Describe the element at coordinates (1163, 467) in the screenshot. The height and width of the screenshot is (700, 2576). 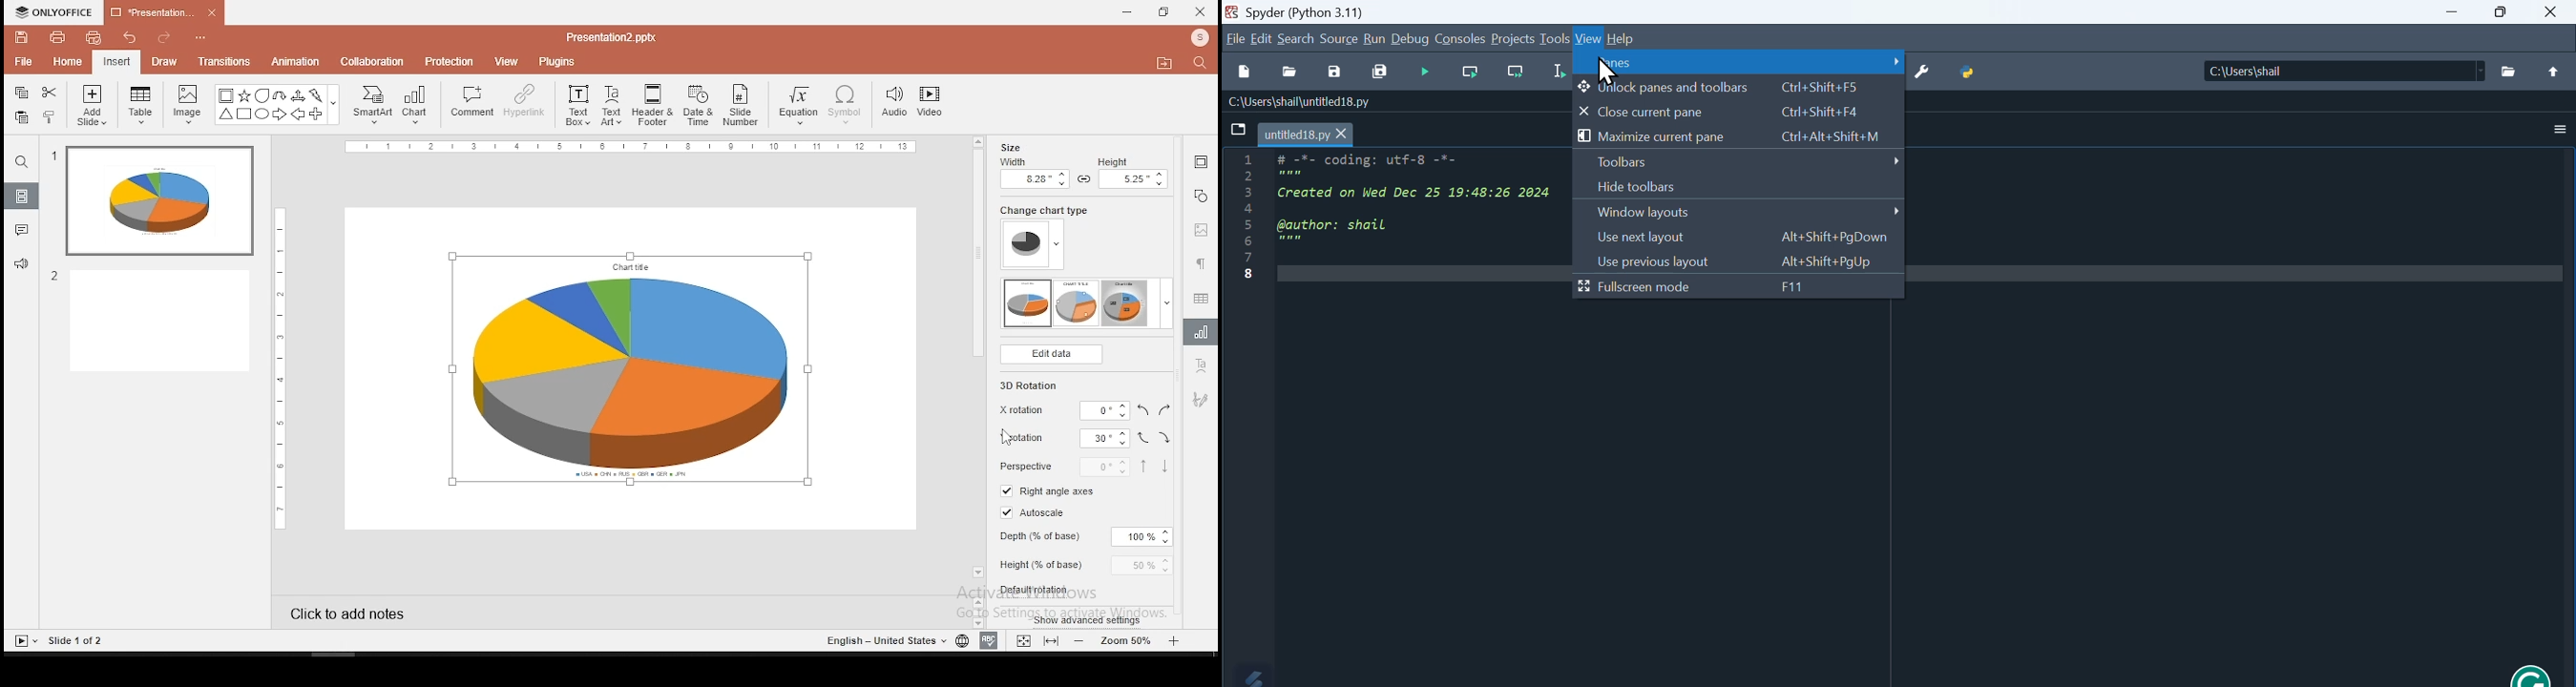
I see `down` at that location.